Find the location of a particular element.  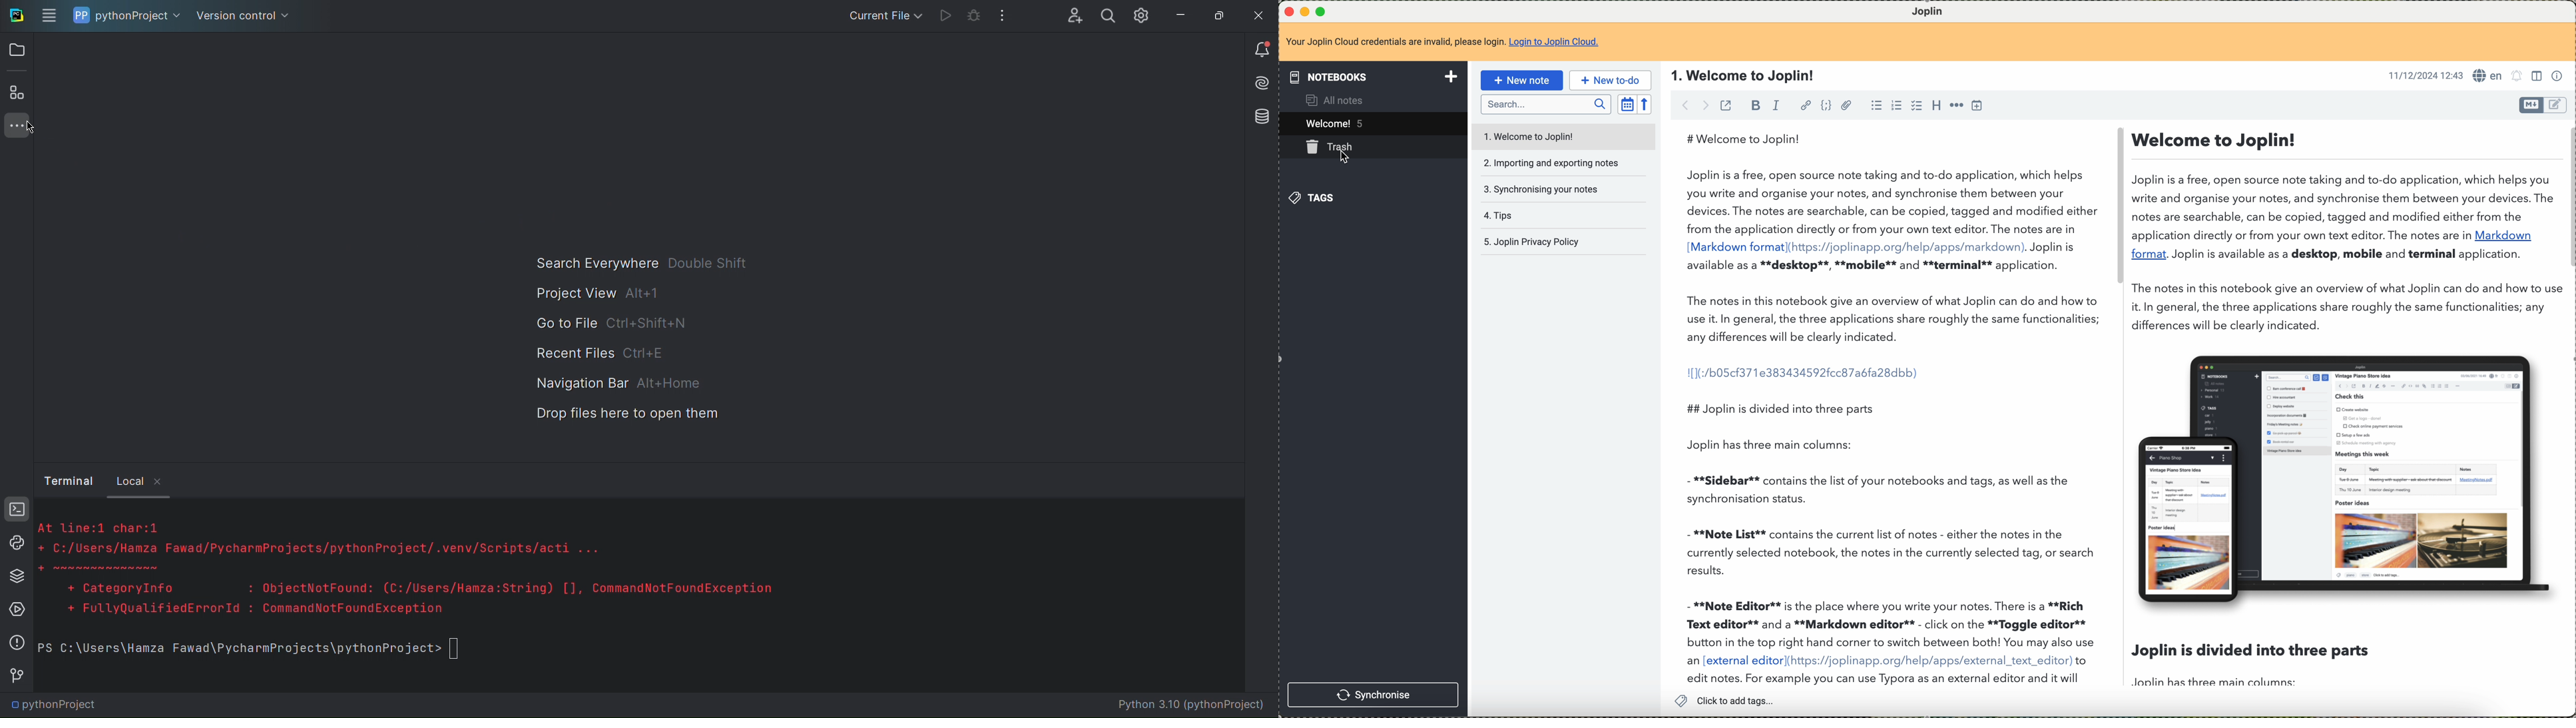

toggle editor is located at coordinates (2531, 105).